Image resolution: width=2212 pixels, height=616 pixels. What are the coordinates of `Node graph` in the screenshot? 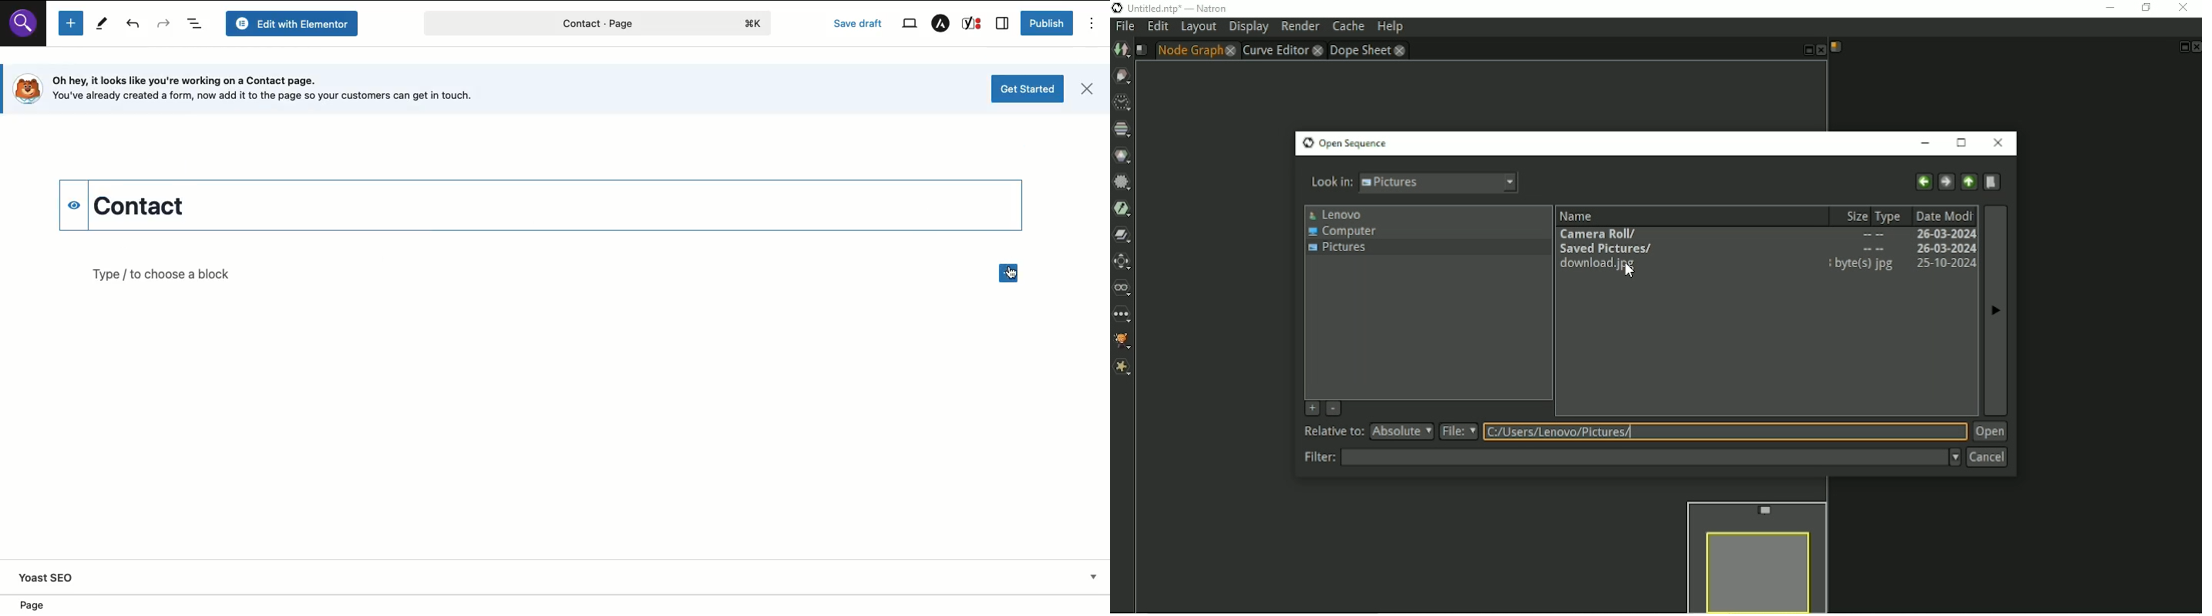 It's located at (1196, 50).